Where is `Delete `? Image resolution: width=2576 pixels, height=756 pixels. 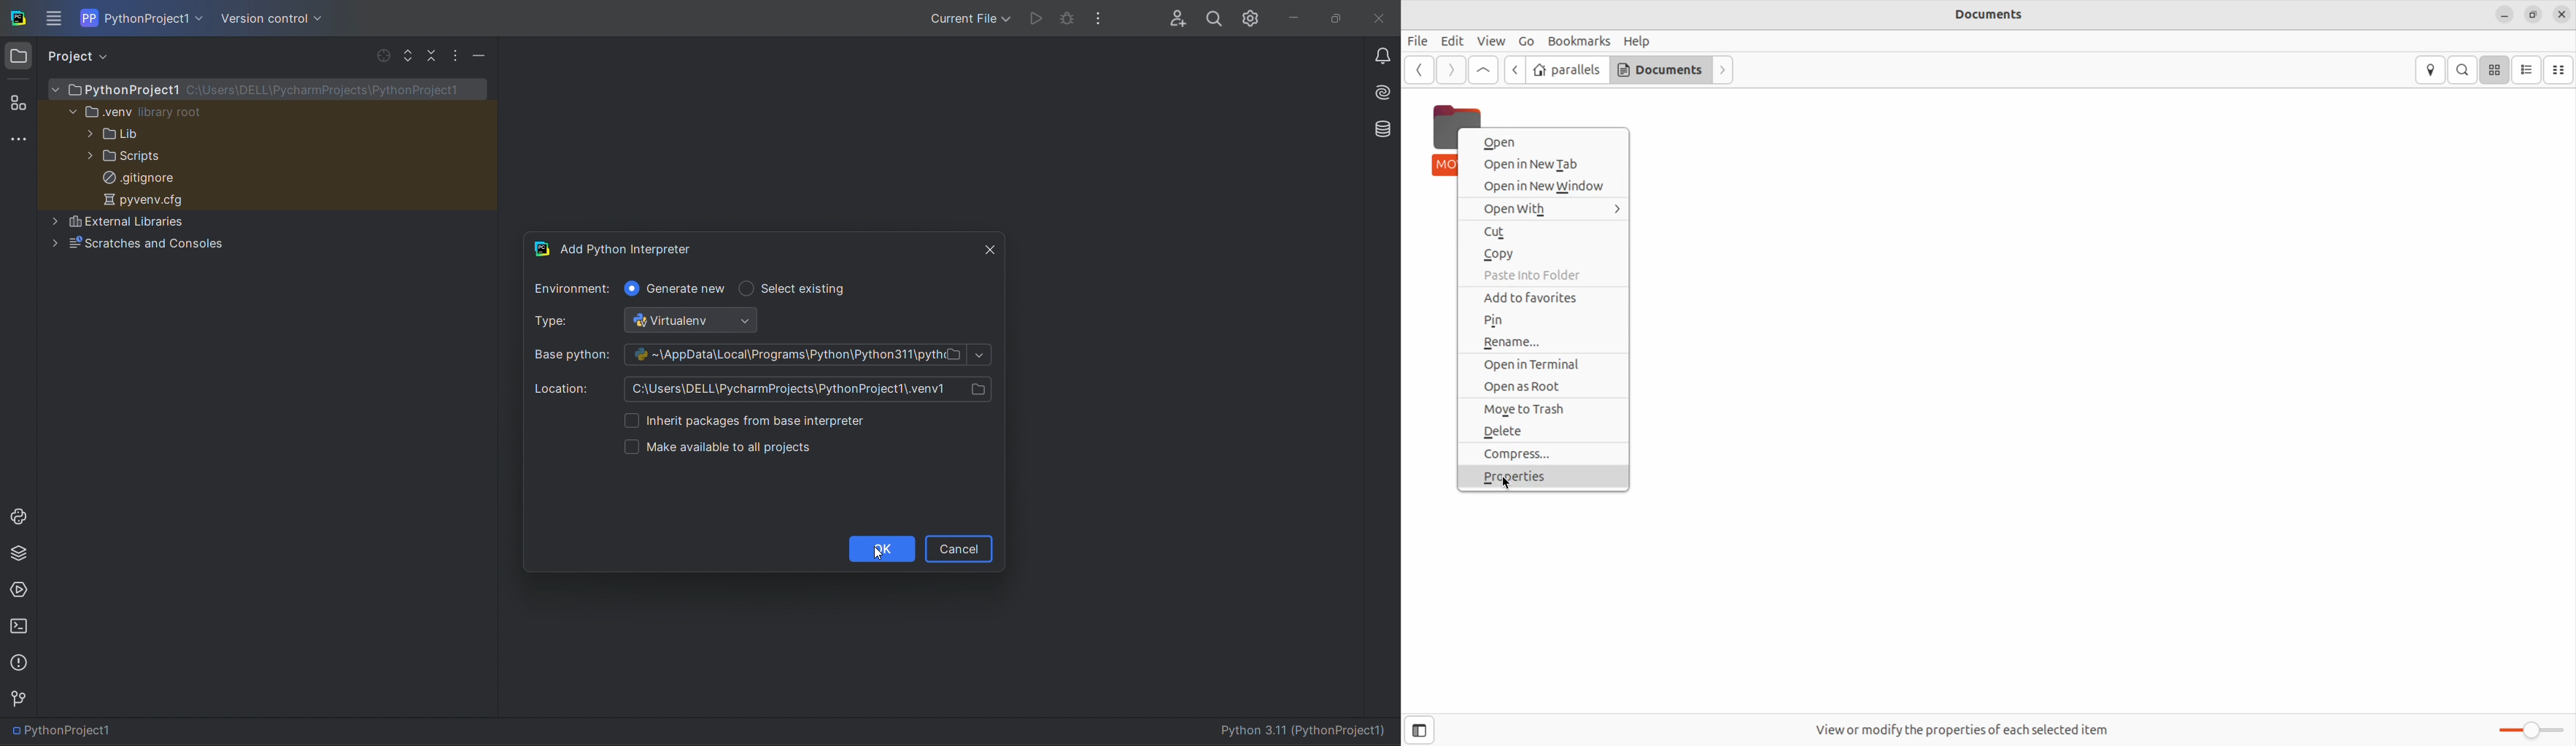
Delete  is located at coordinates (1543, 434).